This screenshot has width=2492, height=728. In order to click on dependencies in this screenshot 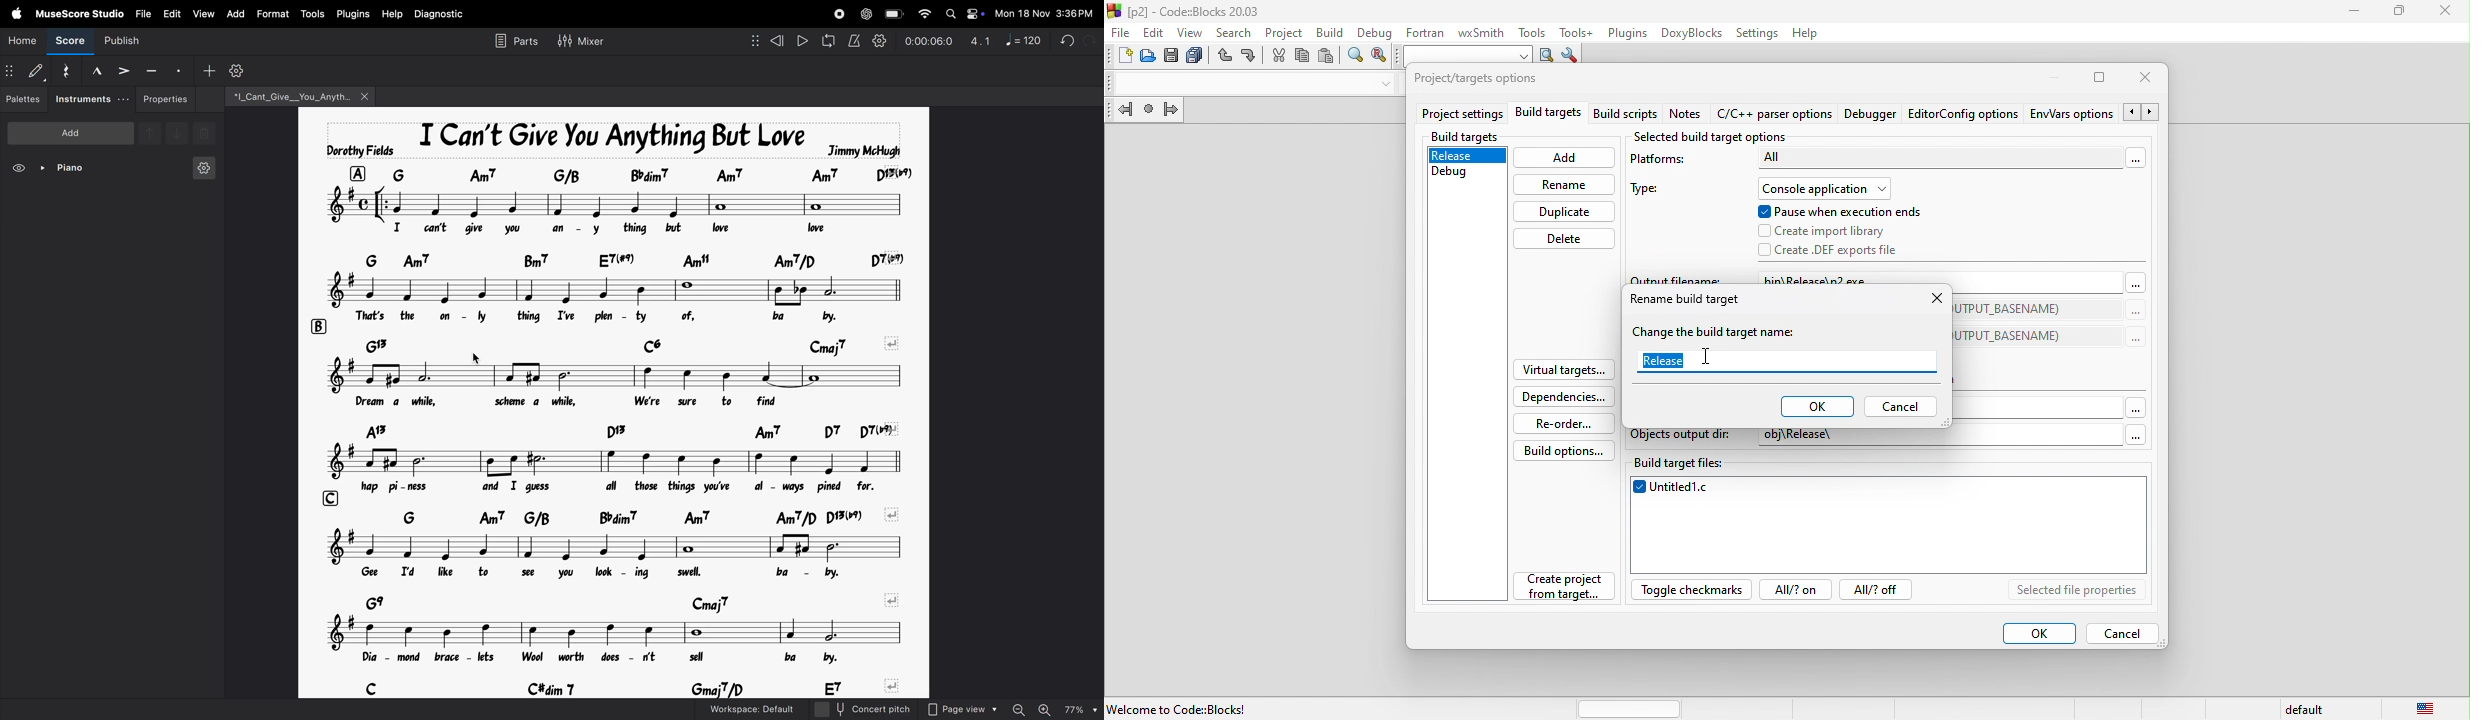, I will do `click(1560, 396)`.